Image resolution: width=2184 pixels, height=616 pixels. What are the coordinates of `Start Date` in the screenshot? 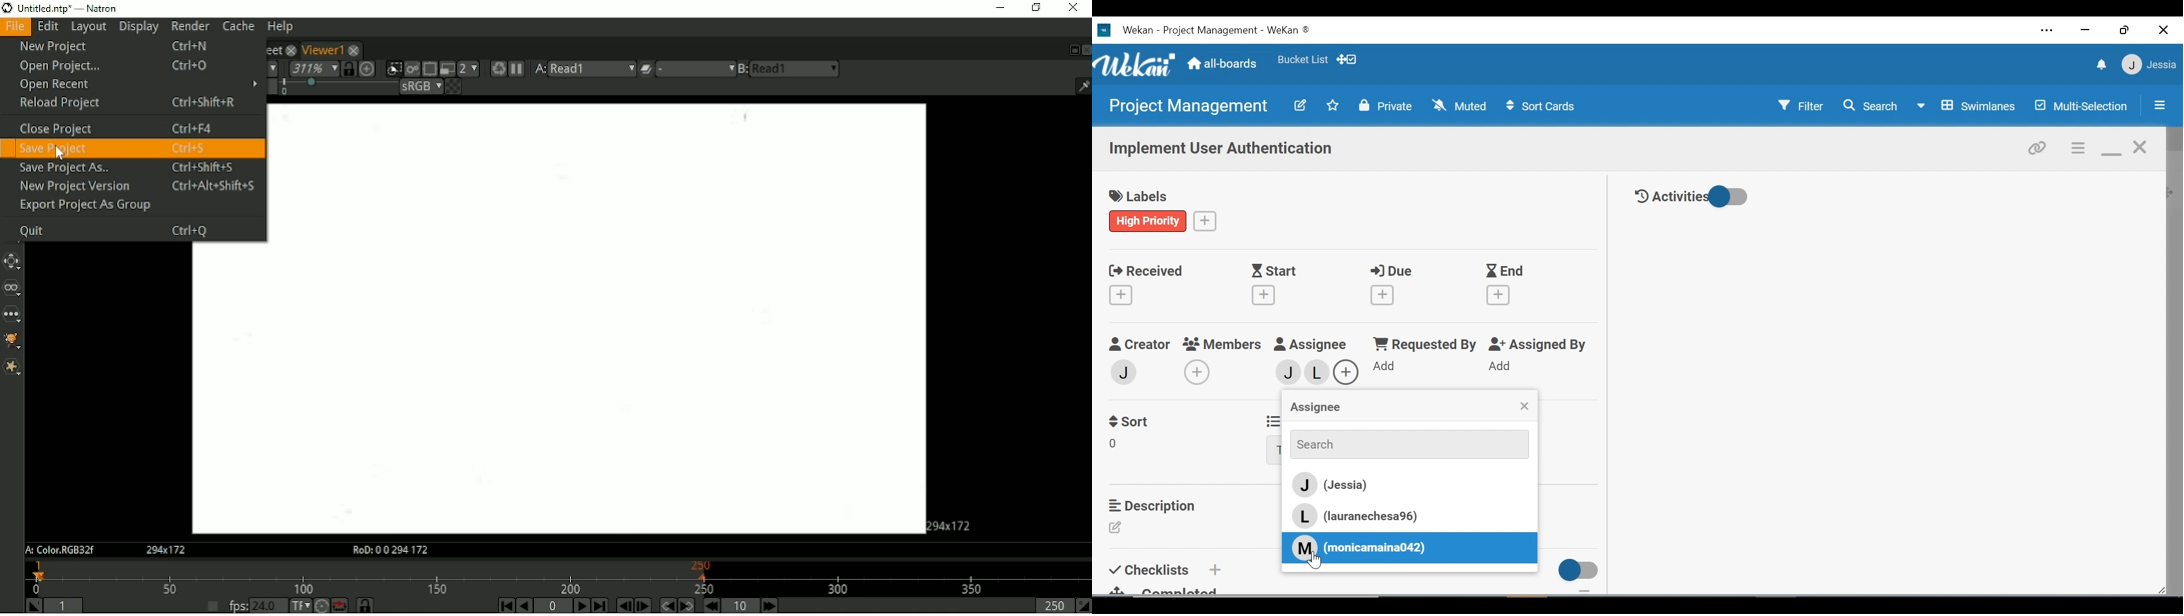 It's located at (1277, 271).